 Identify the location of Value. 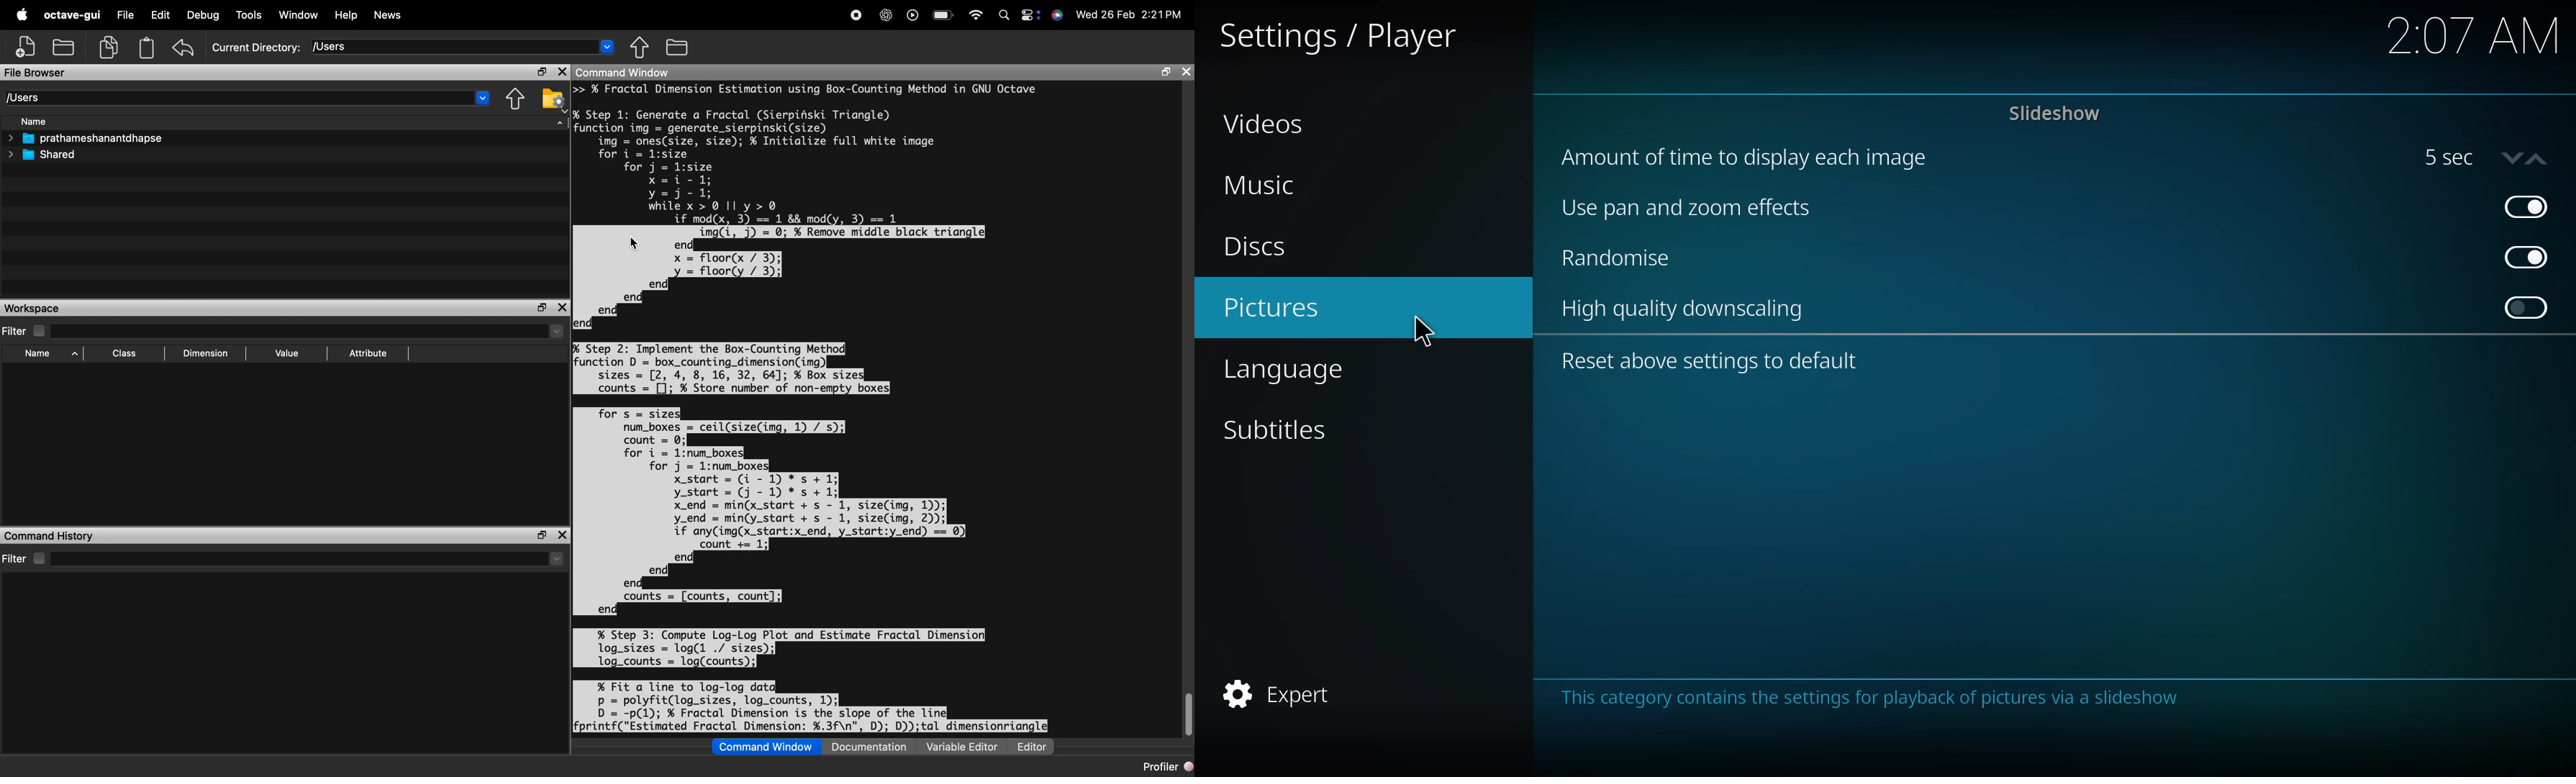
(286, 353).